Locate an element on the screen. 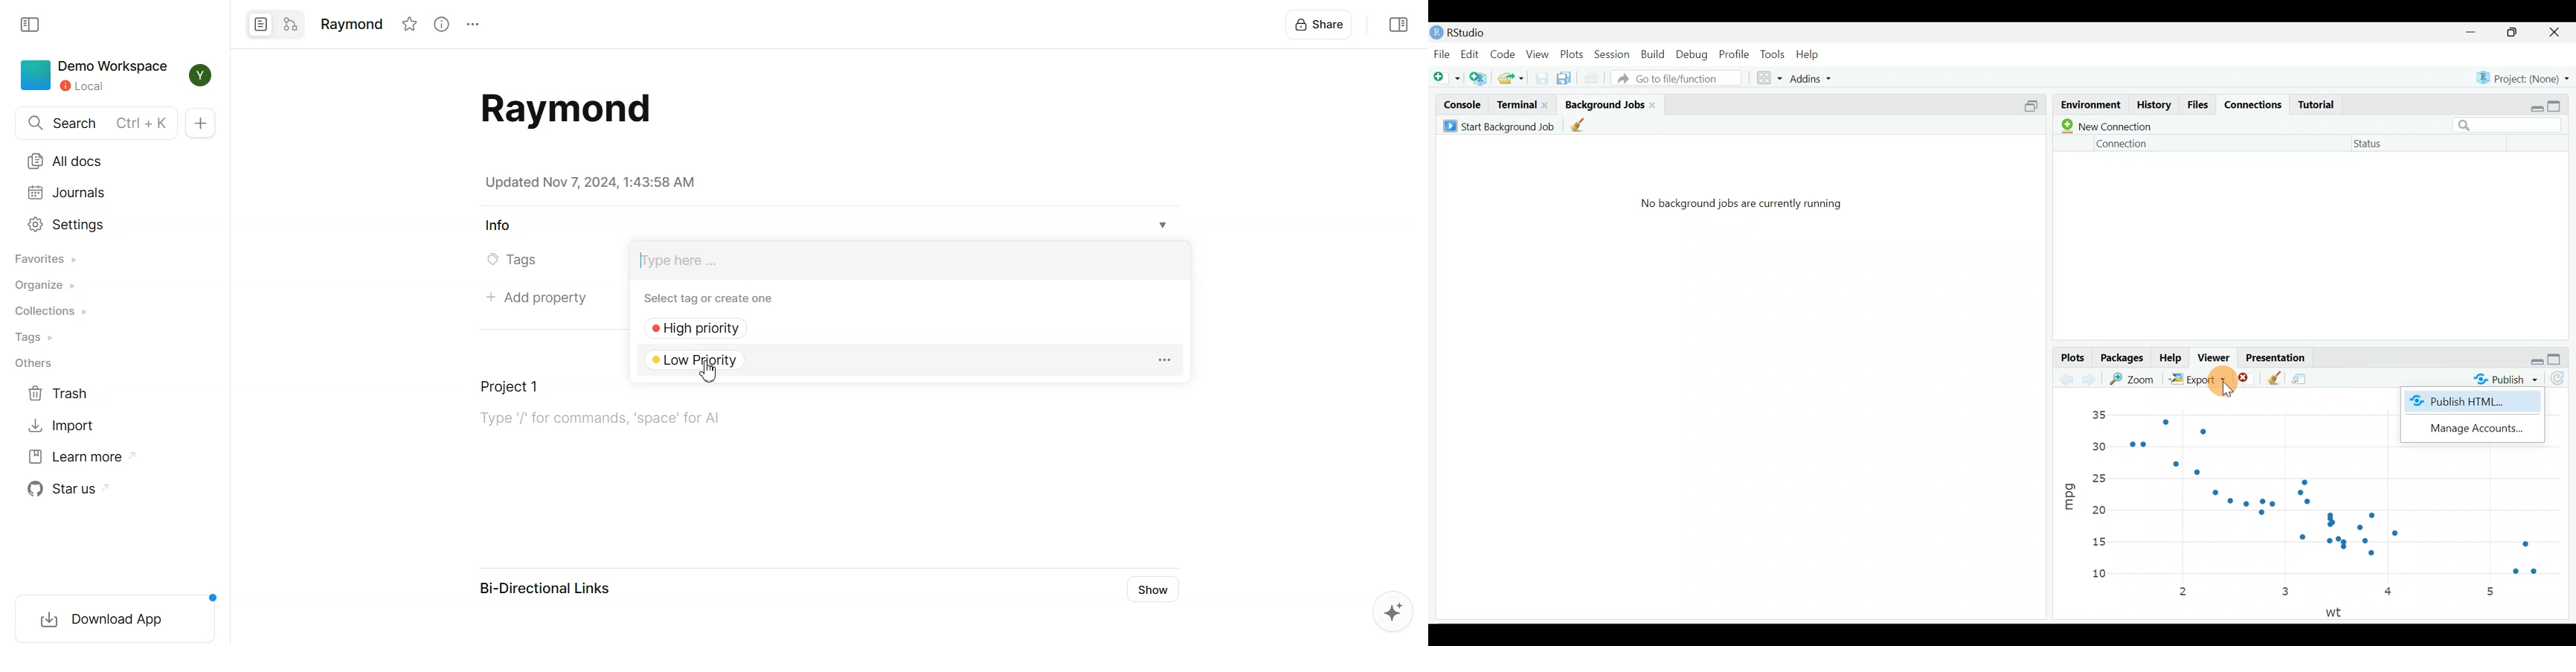  Plots is located at coordinates (2072, 356).